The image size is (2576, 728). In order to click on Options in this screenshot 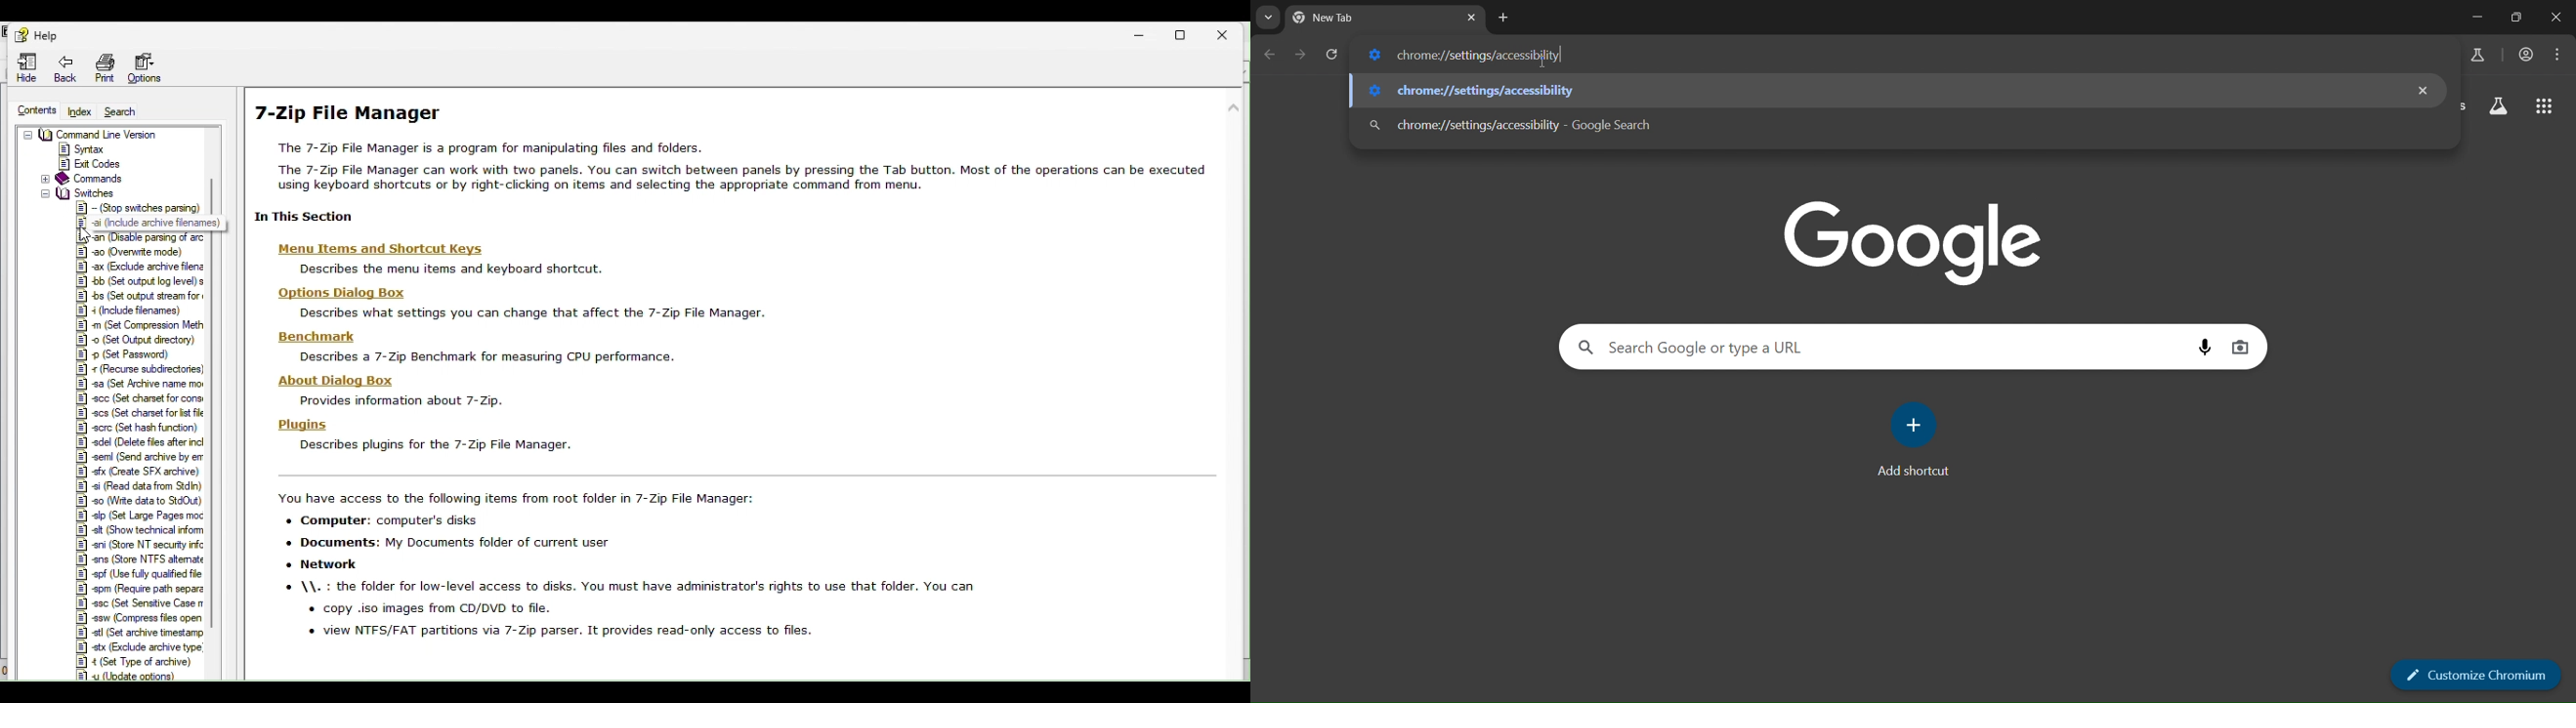, I will do `click(147, 65)`.